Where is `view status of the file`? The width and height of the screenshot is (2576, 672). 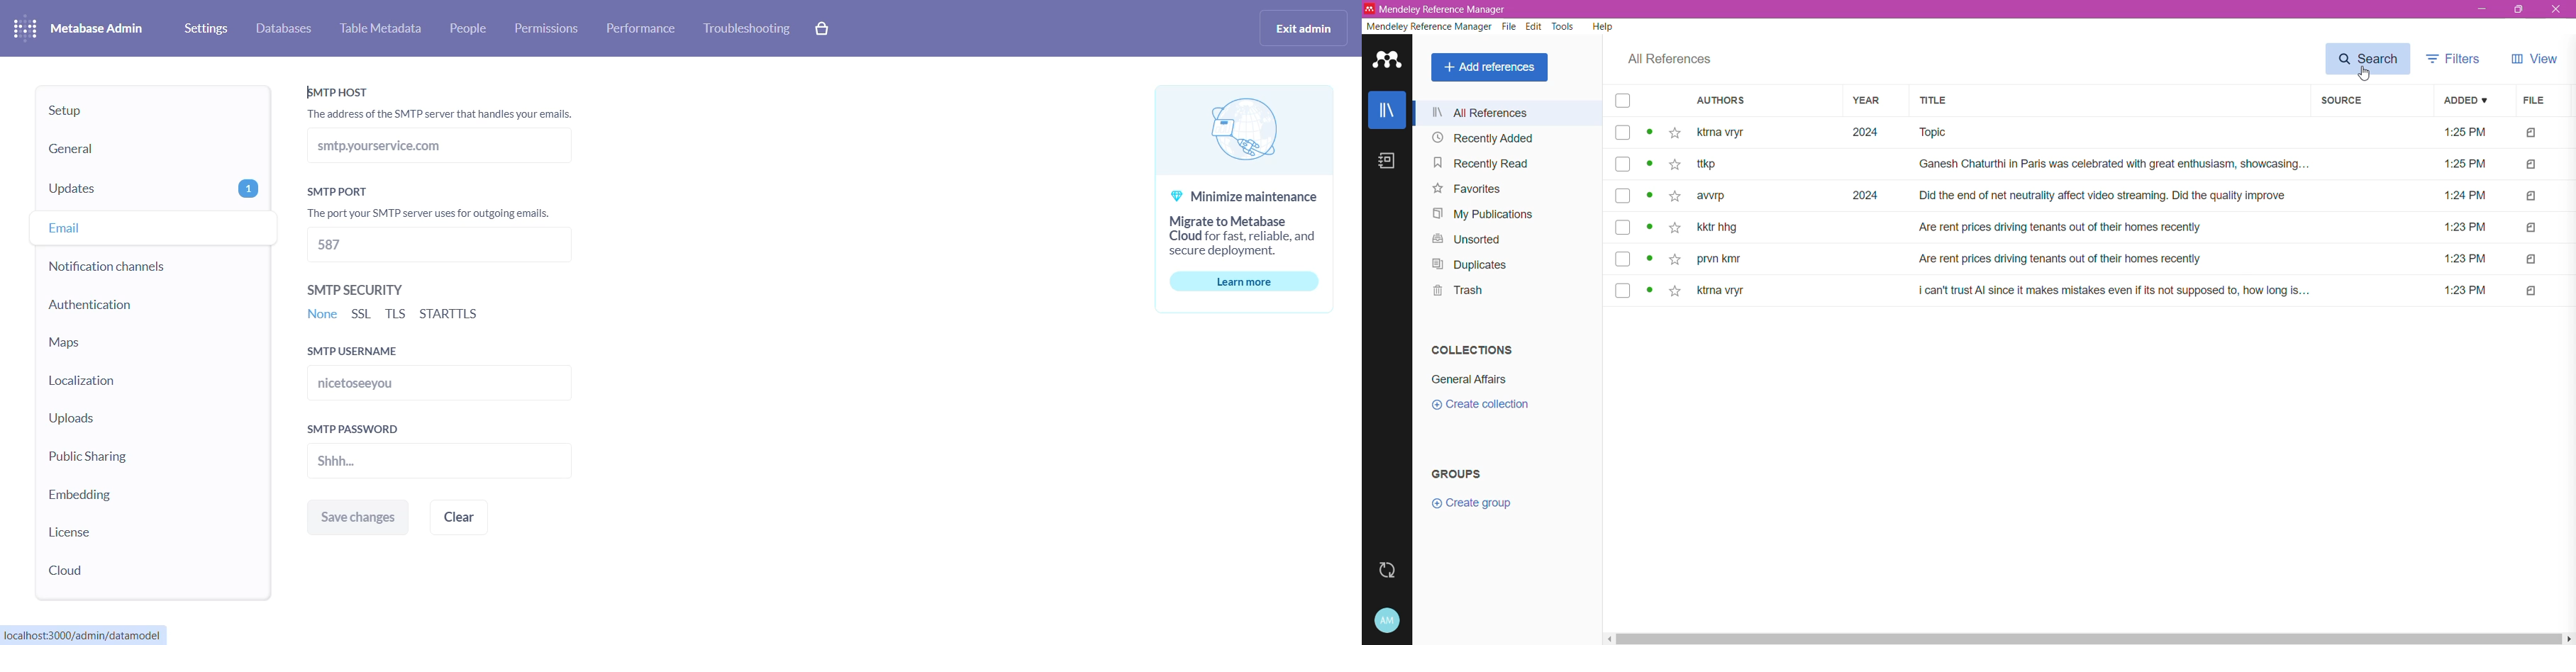 view status of the file is located at coordinates (1650, 164).